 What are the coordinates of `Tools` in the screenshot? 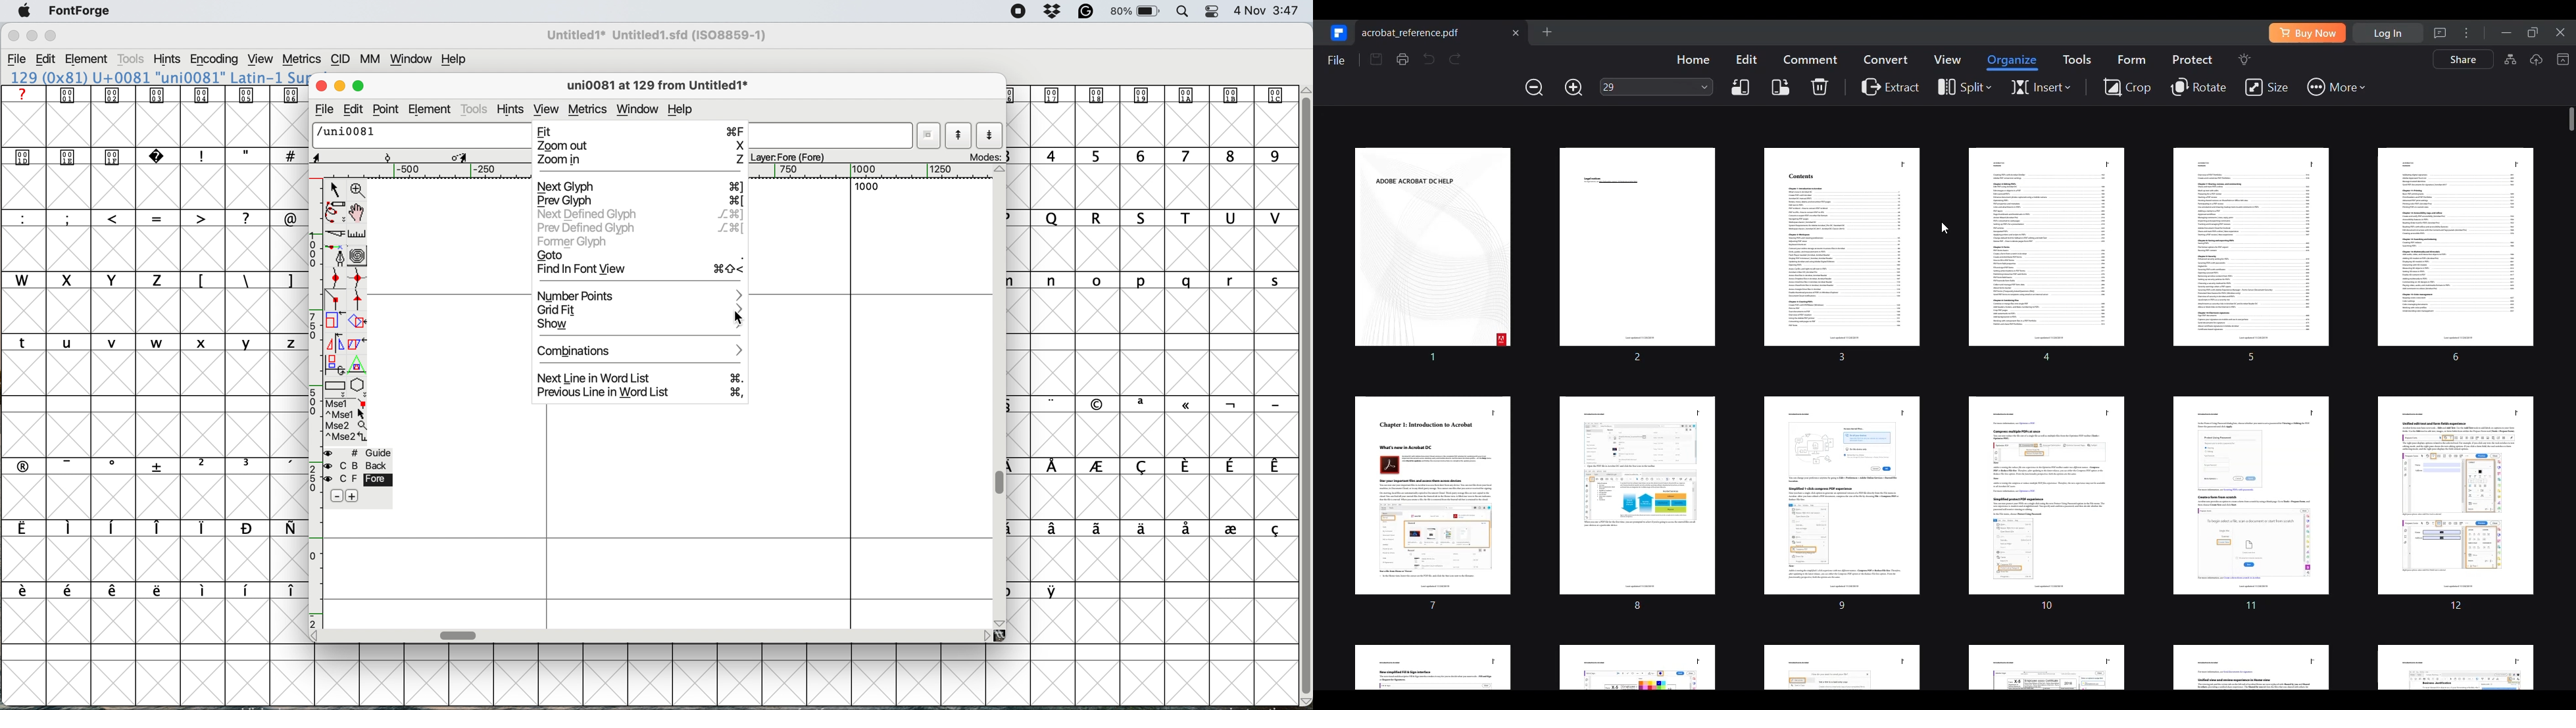 It's located at (132, 59).